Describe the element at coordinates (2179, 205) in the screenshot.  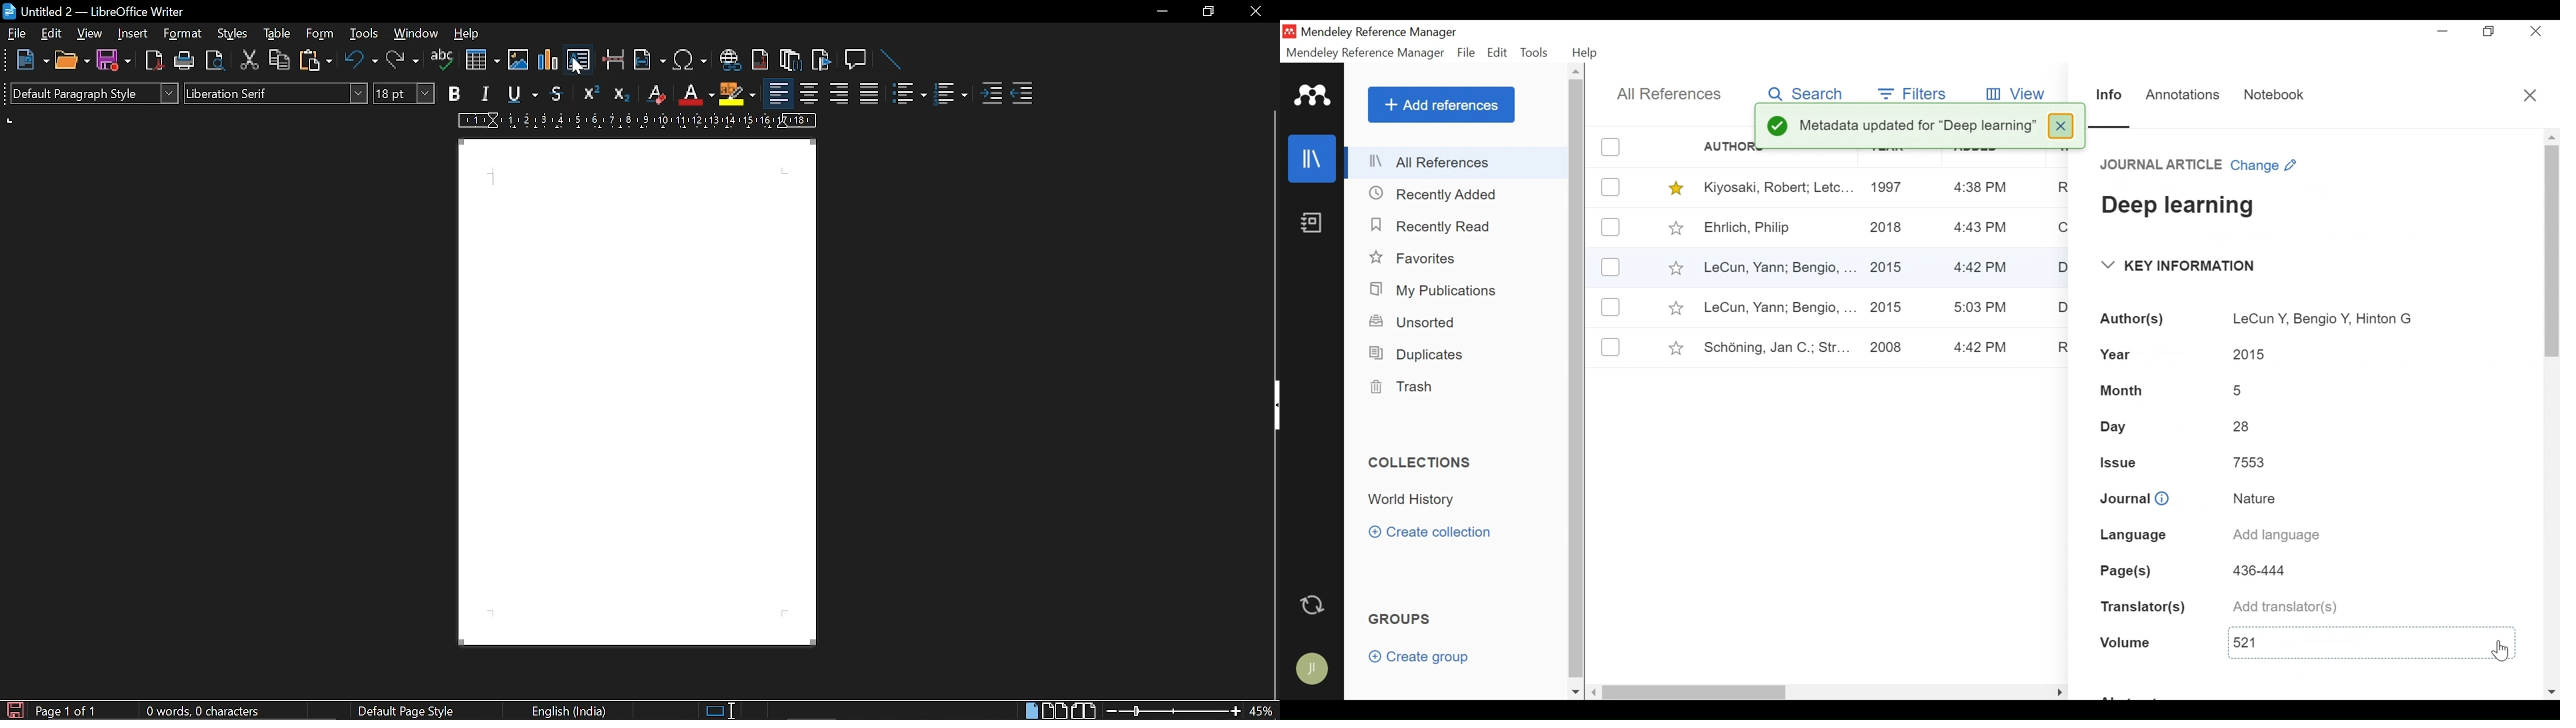
I see `Deep learning` at that location.